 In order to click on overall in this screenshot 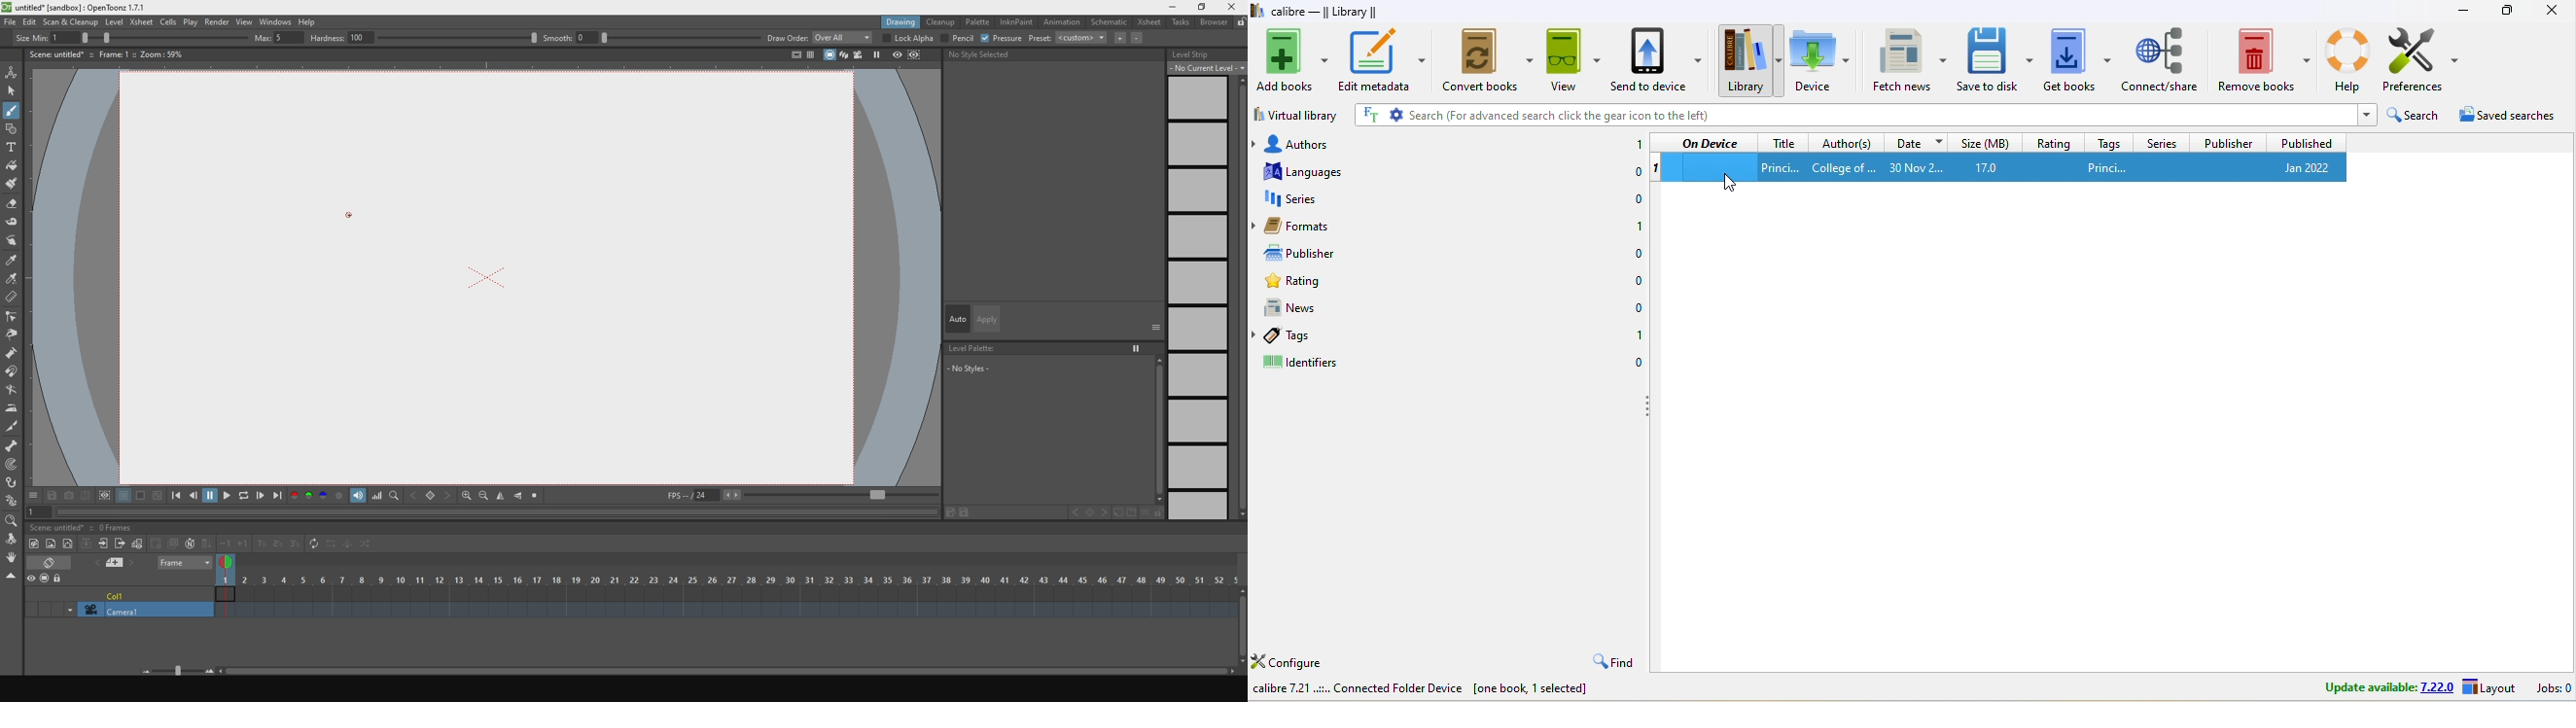, I will do `click(843, 38)`.